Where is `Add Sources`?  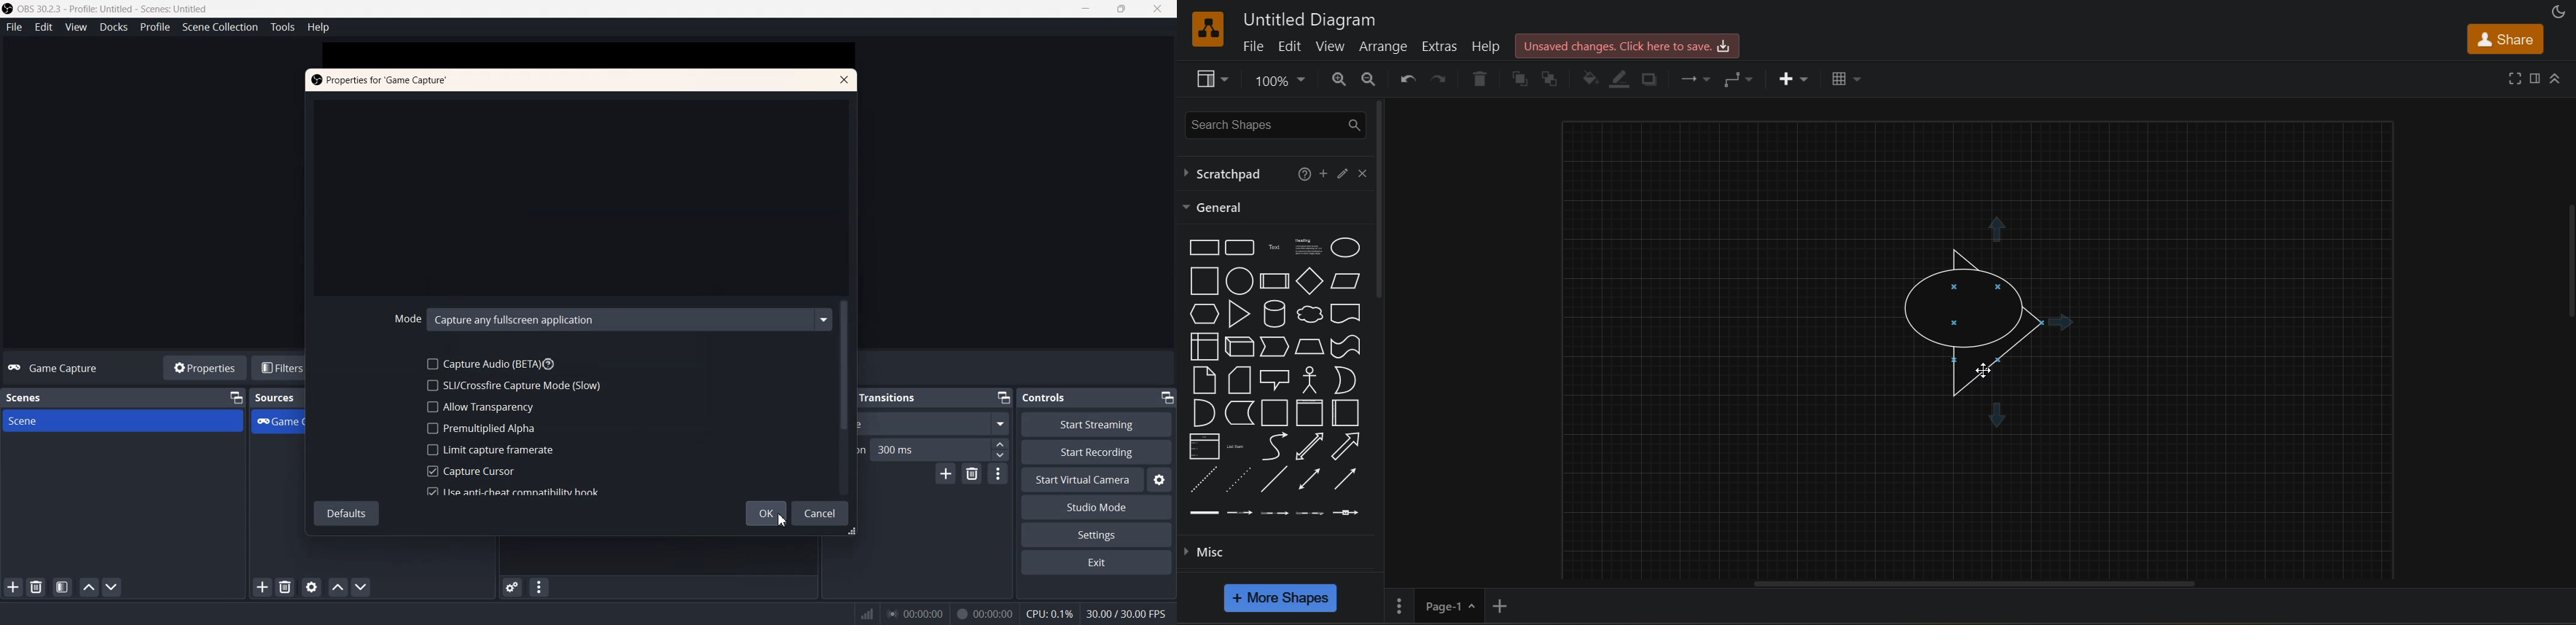 Add Sources is located at coordinates (262, 588).